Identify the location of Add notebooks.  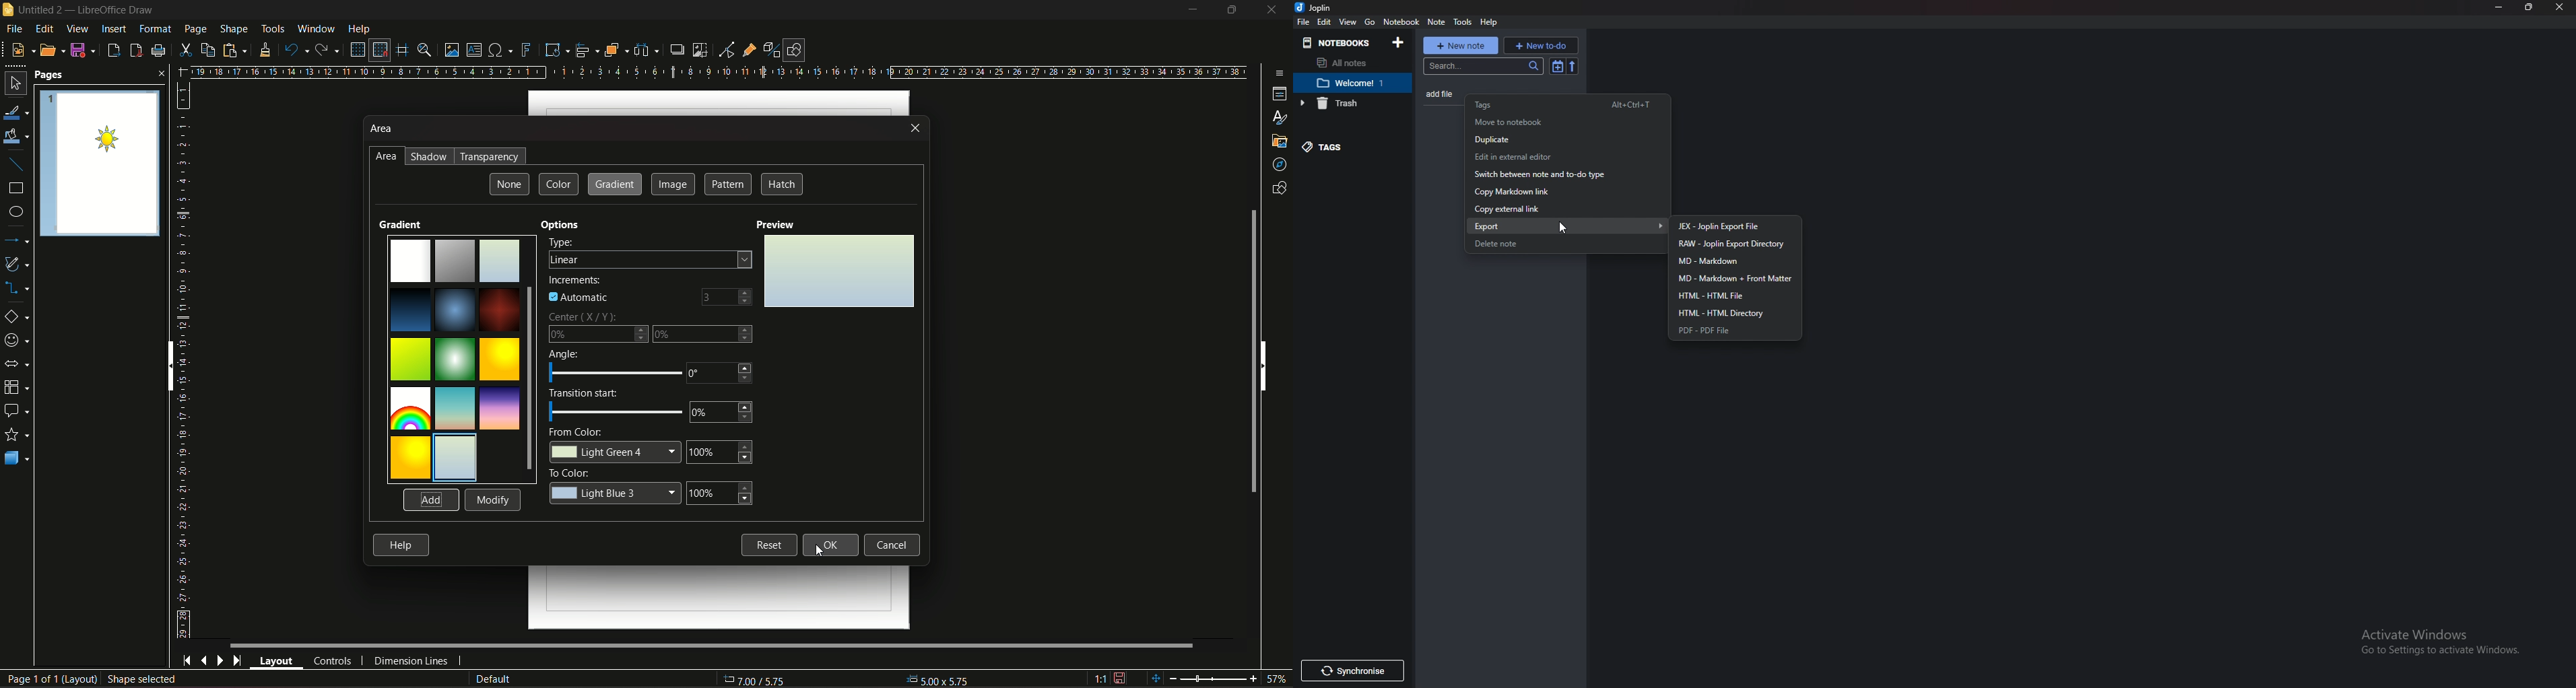
(1401, 41).